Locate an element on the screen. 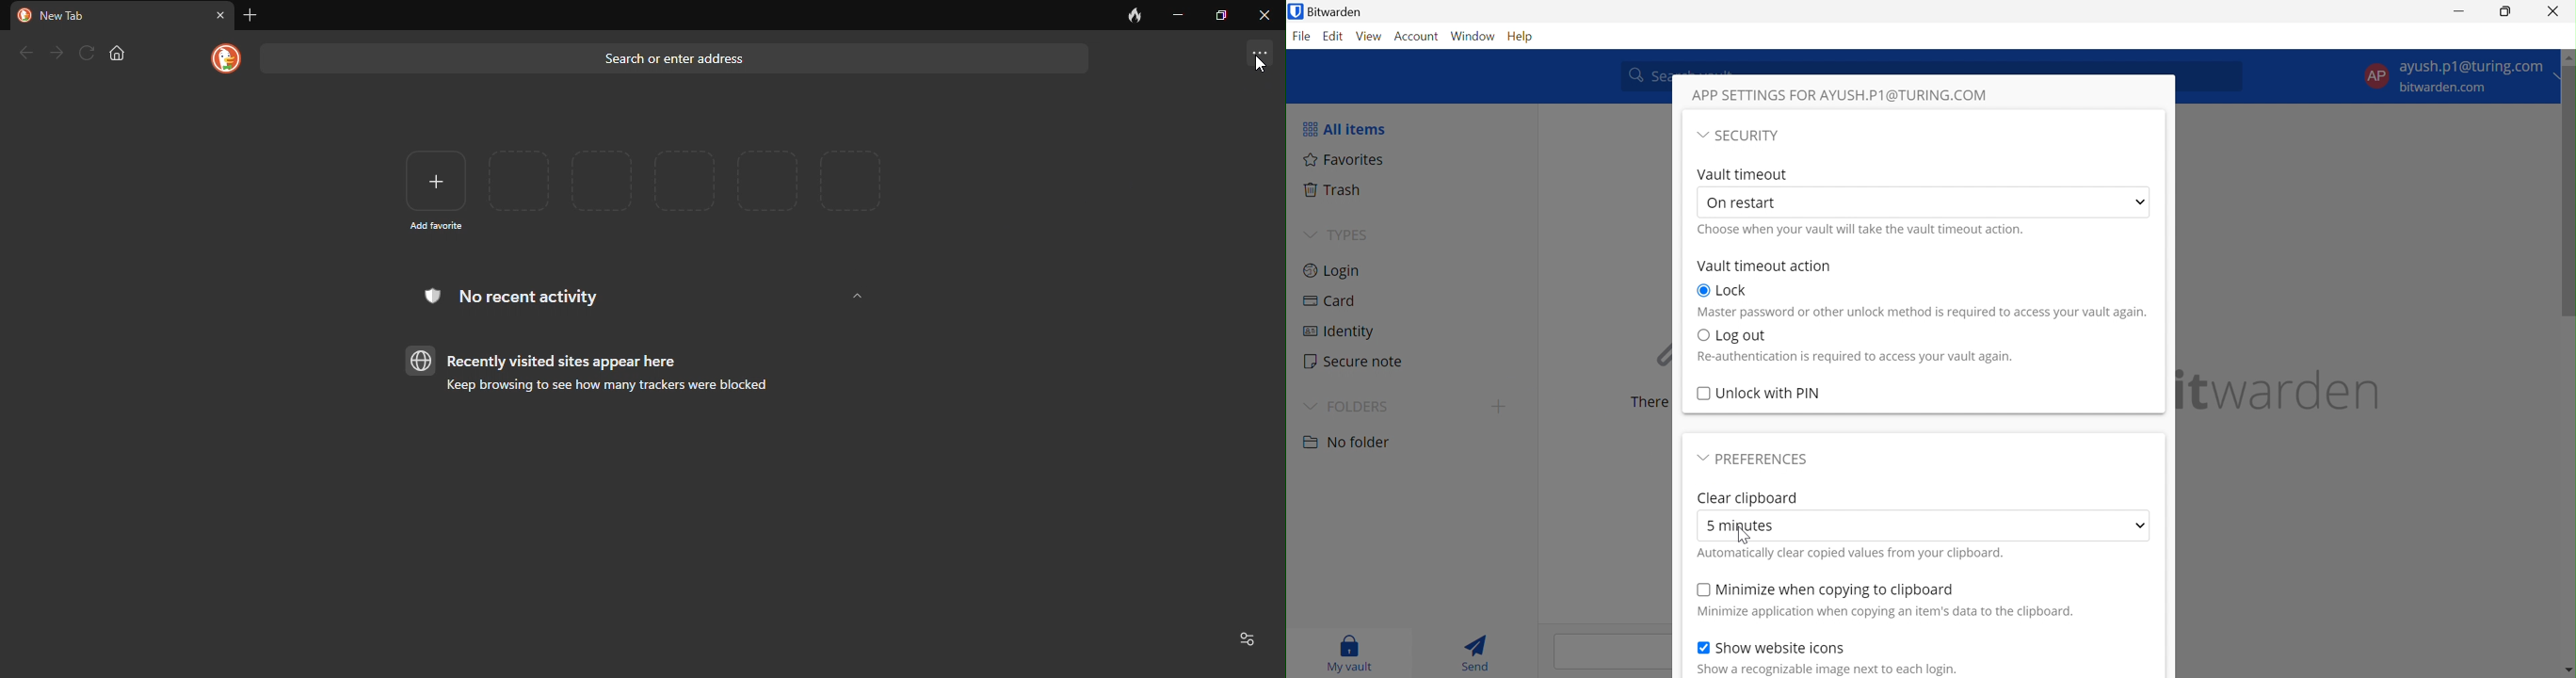  cursor movement is located at coordinates (1262, 65).